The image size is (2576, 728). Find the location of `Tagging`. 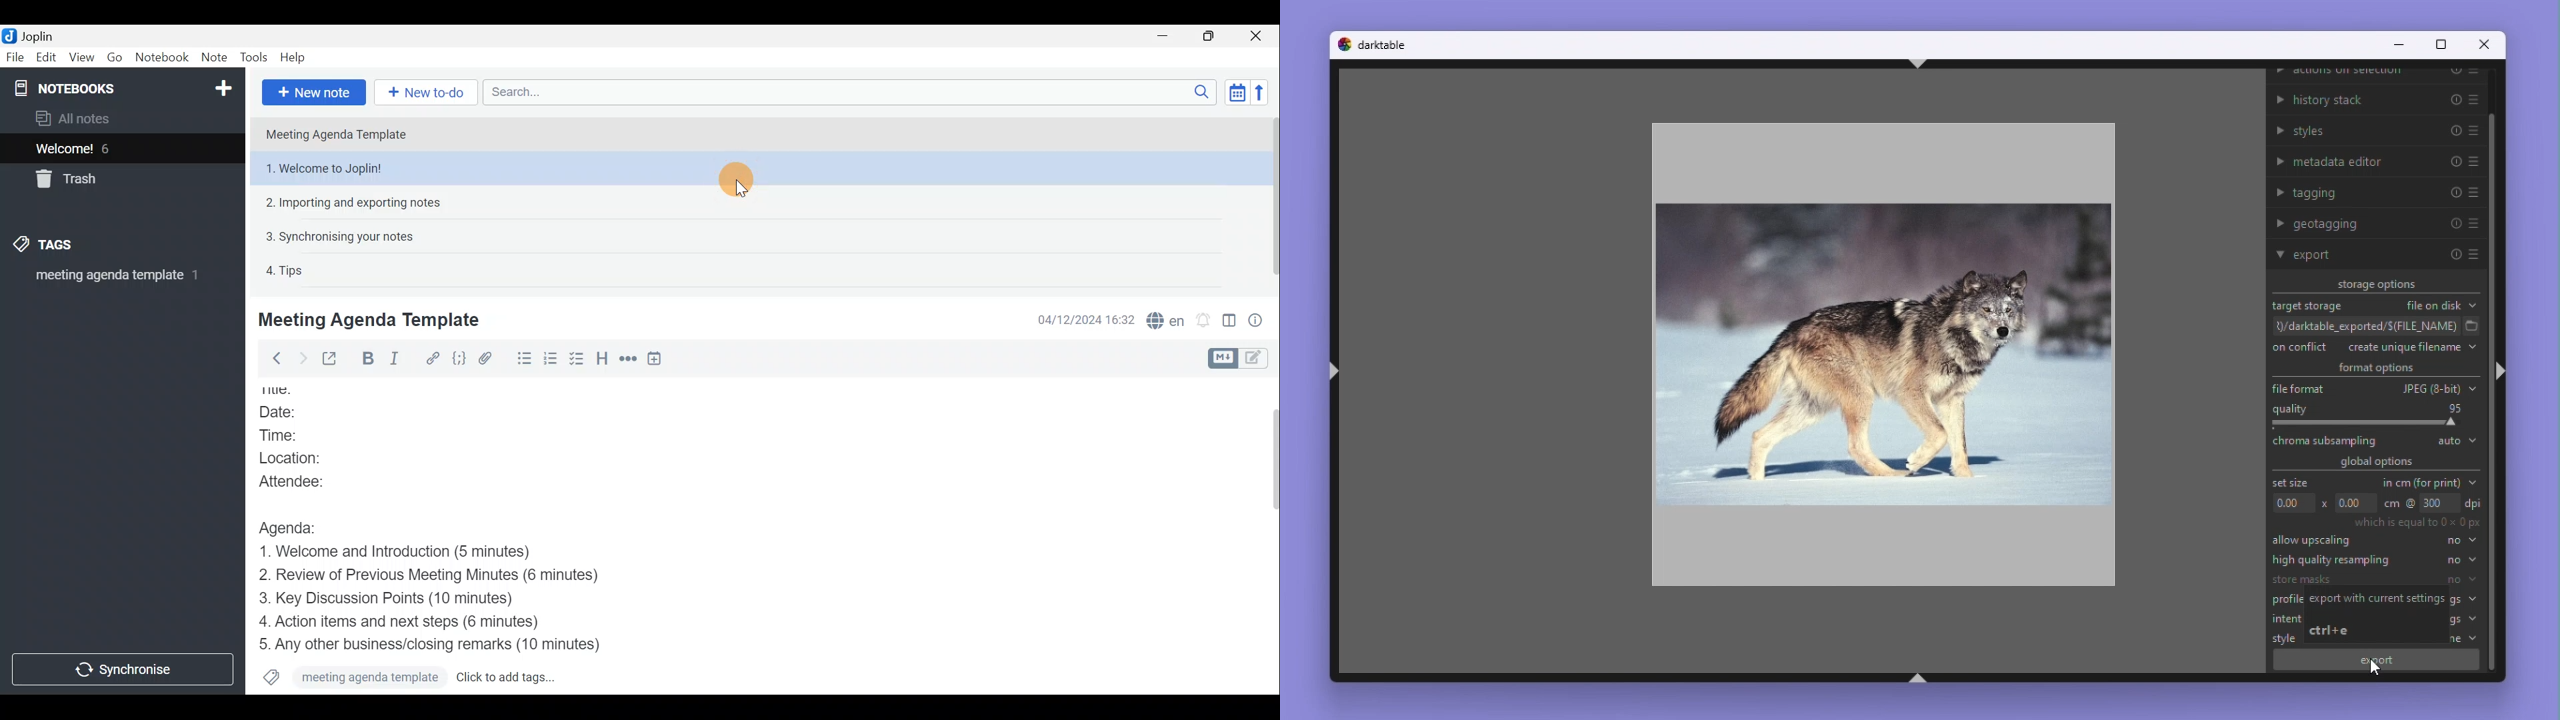

Tagging is located at coordinates (2376, 192).